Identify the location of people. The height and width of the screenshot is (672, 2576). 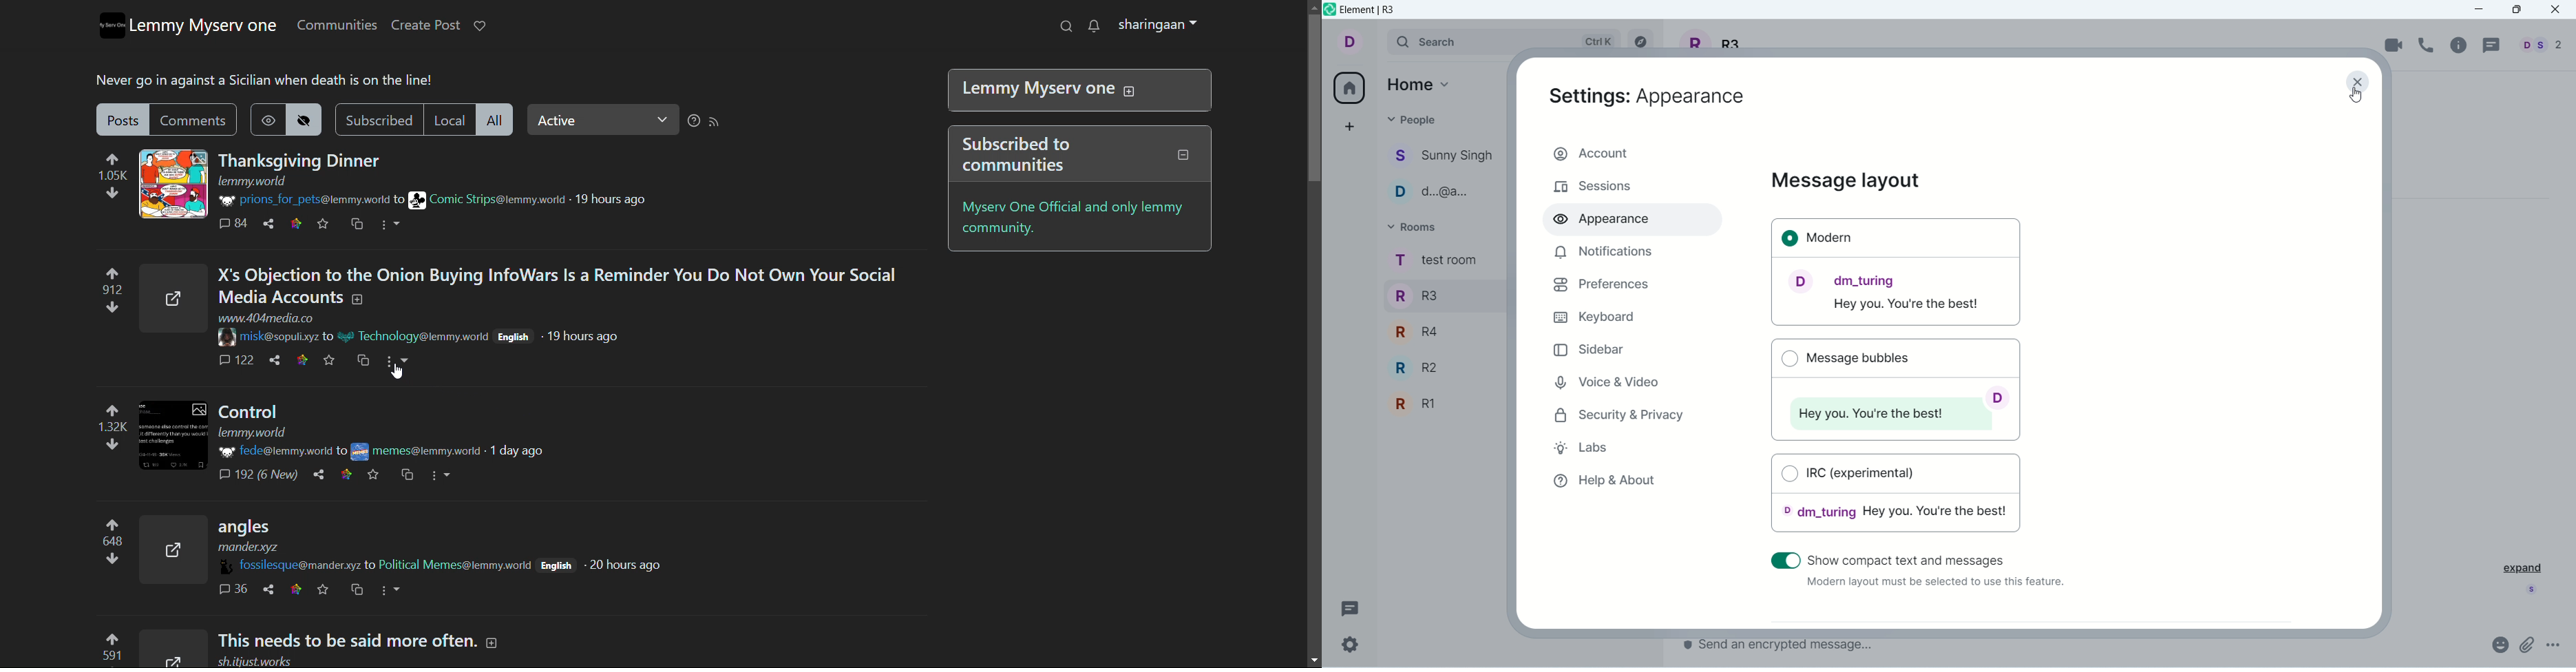
(1415, 119).